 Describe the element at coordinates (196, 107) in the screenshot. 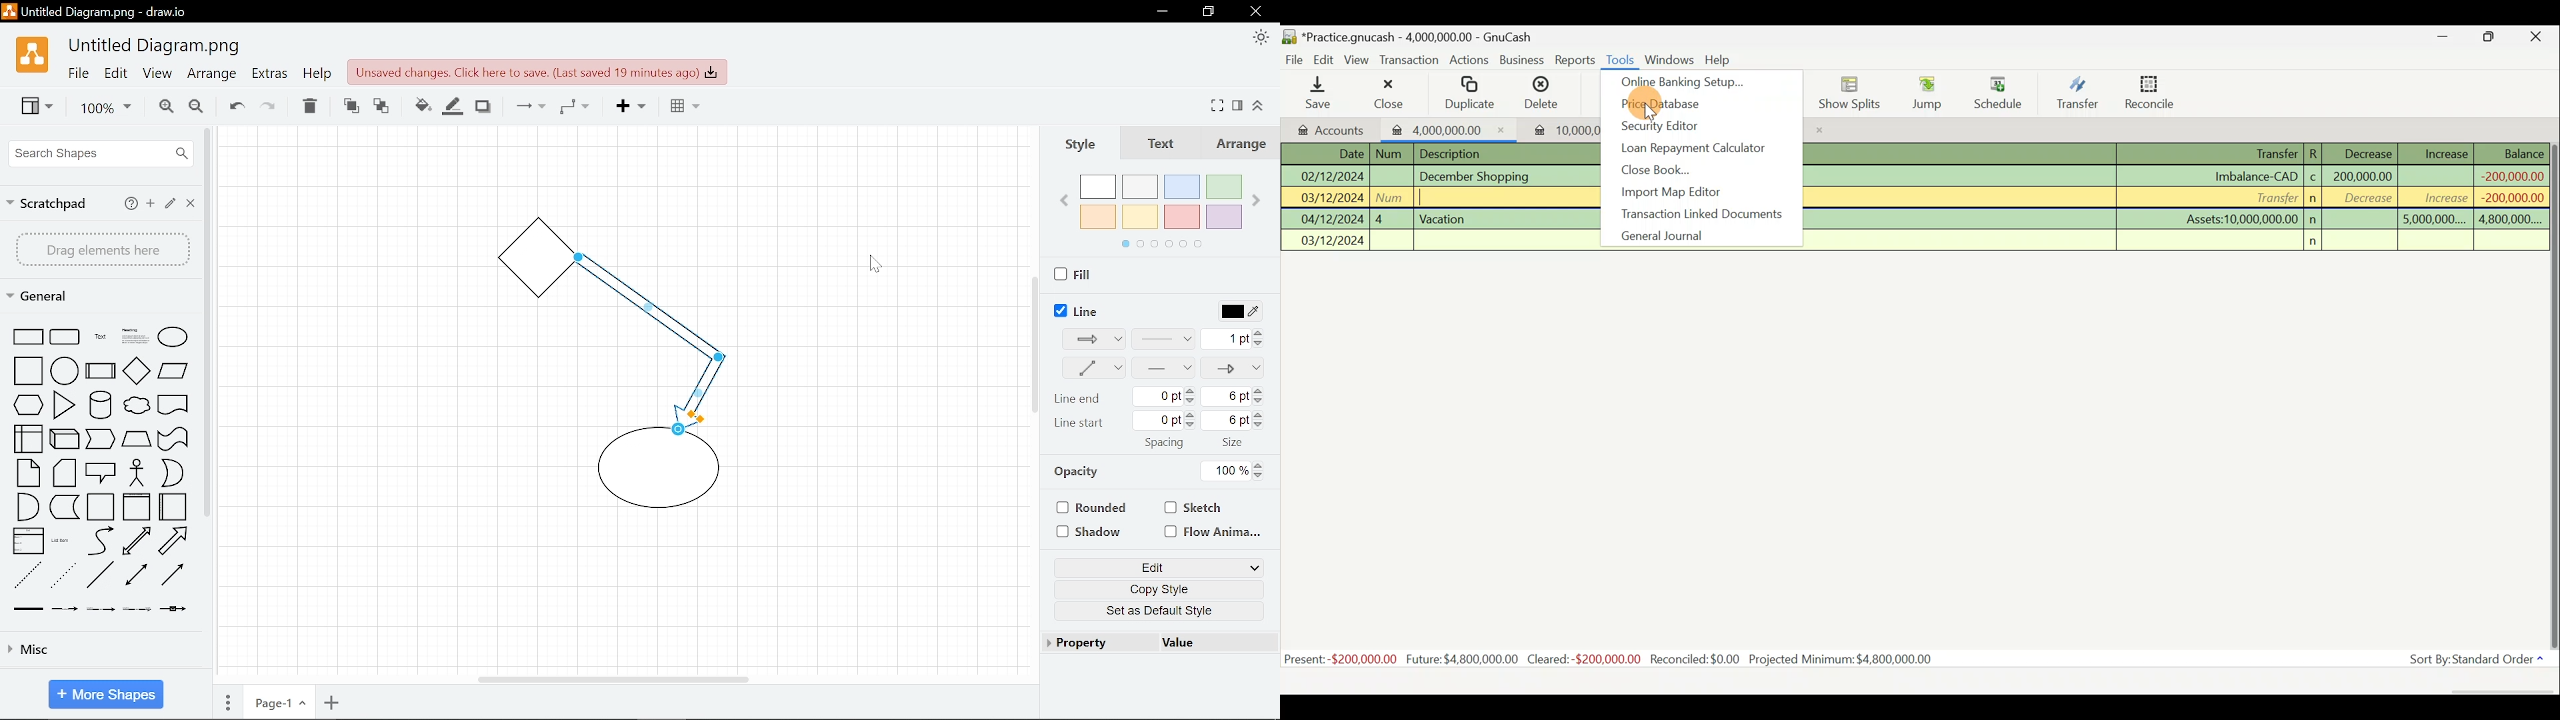

I see `Zoom out` at that location.